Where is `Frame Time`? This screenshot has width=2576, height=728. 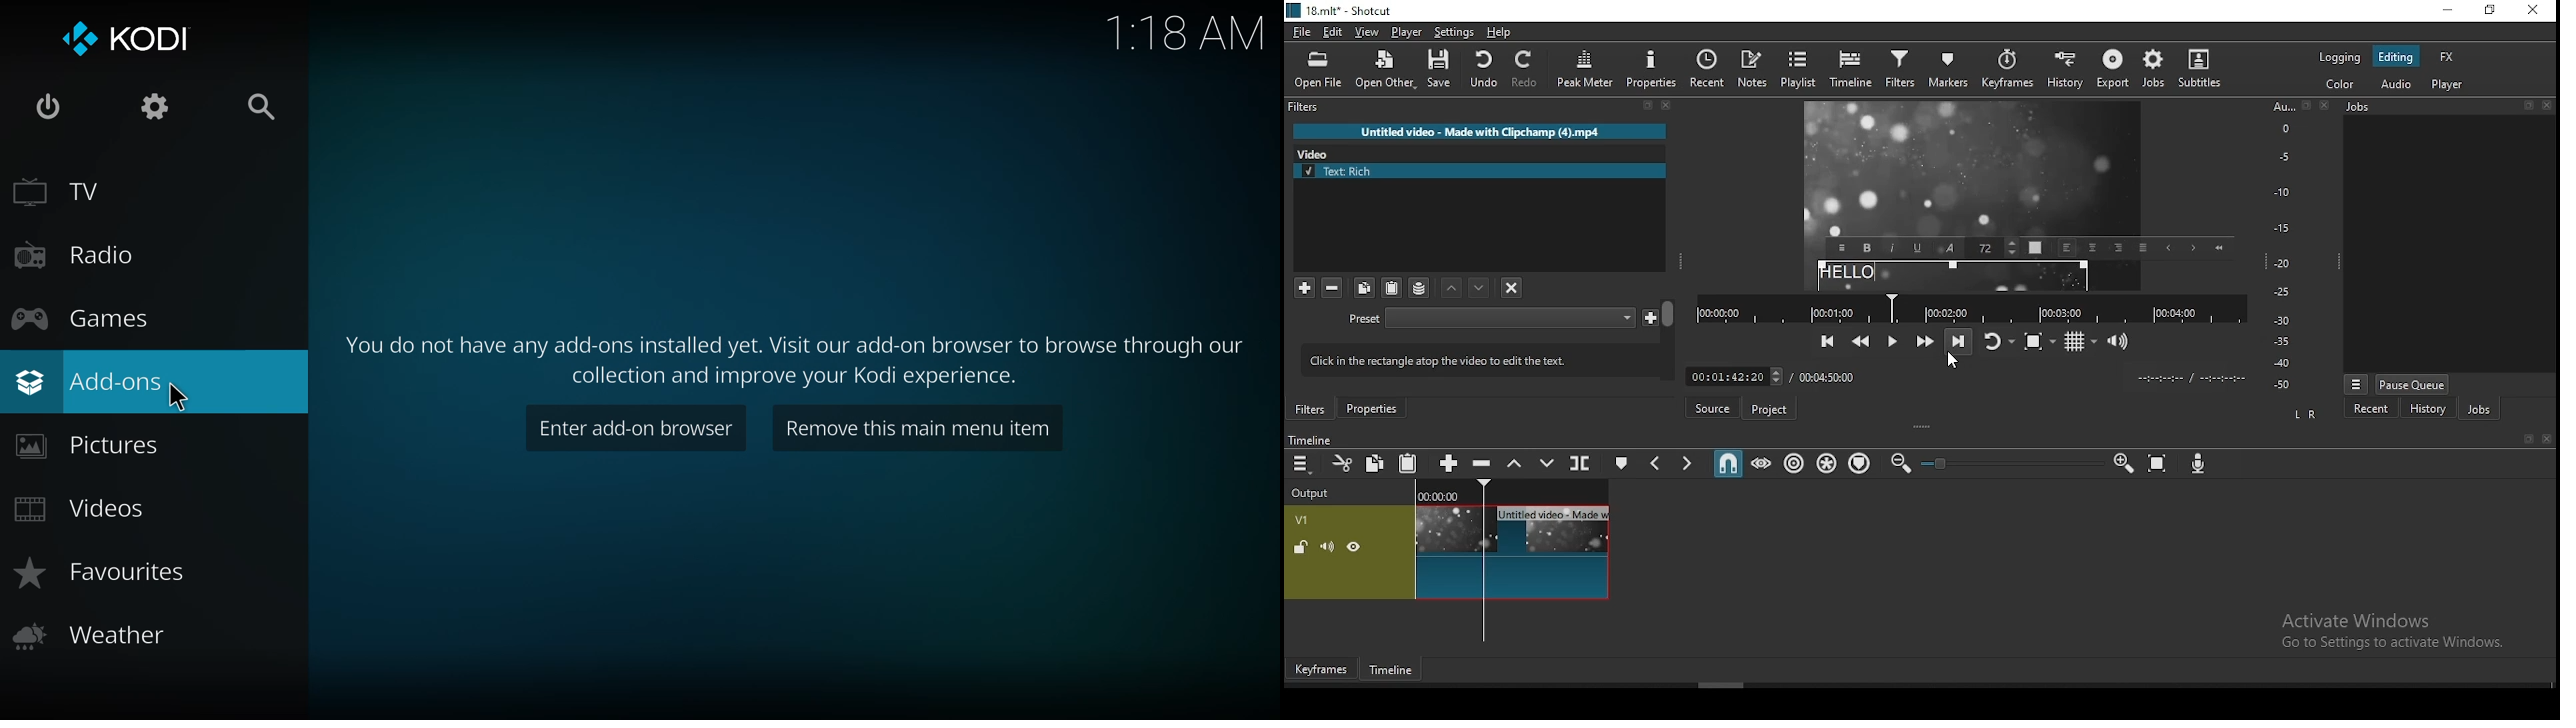
Frame Time is located at coordinates (1734, 375).